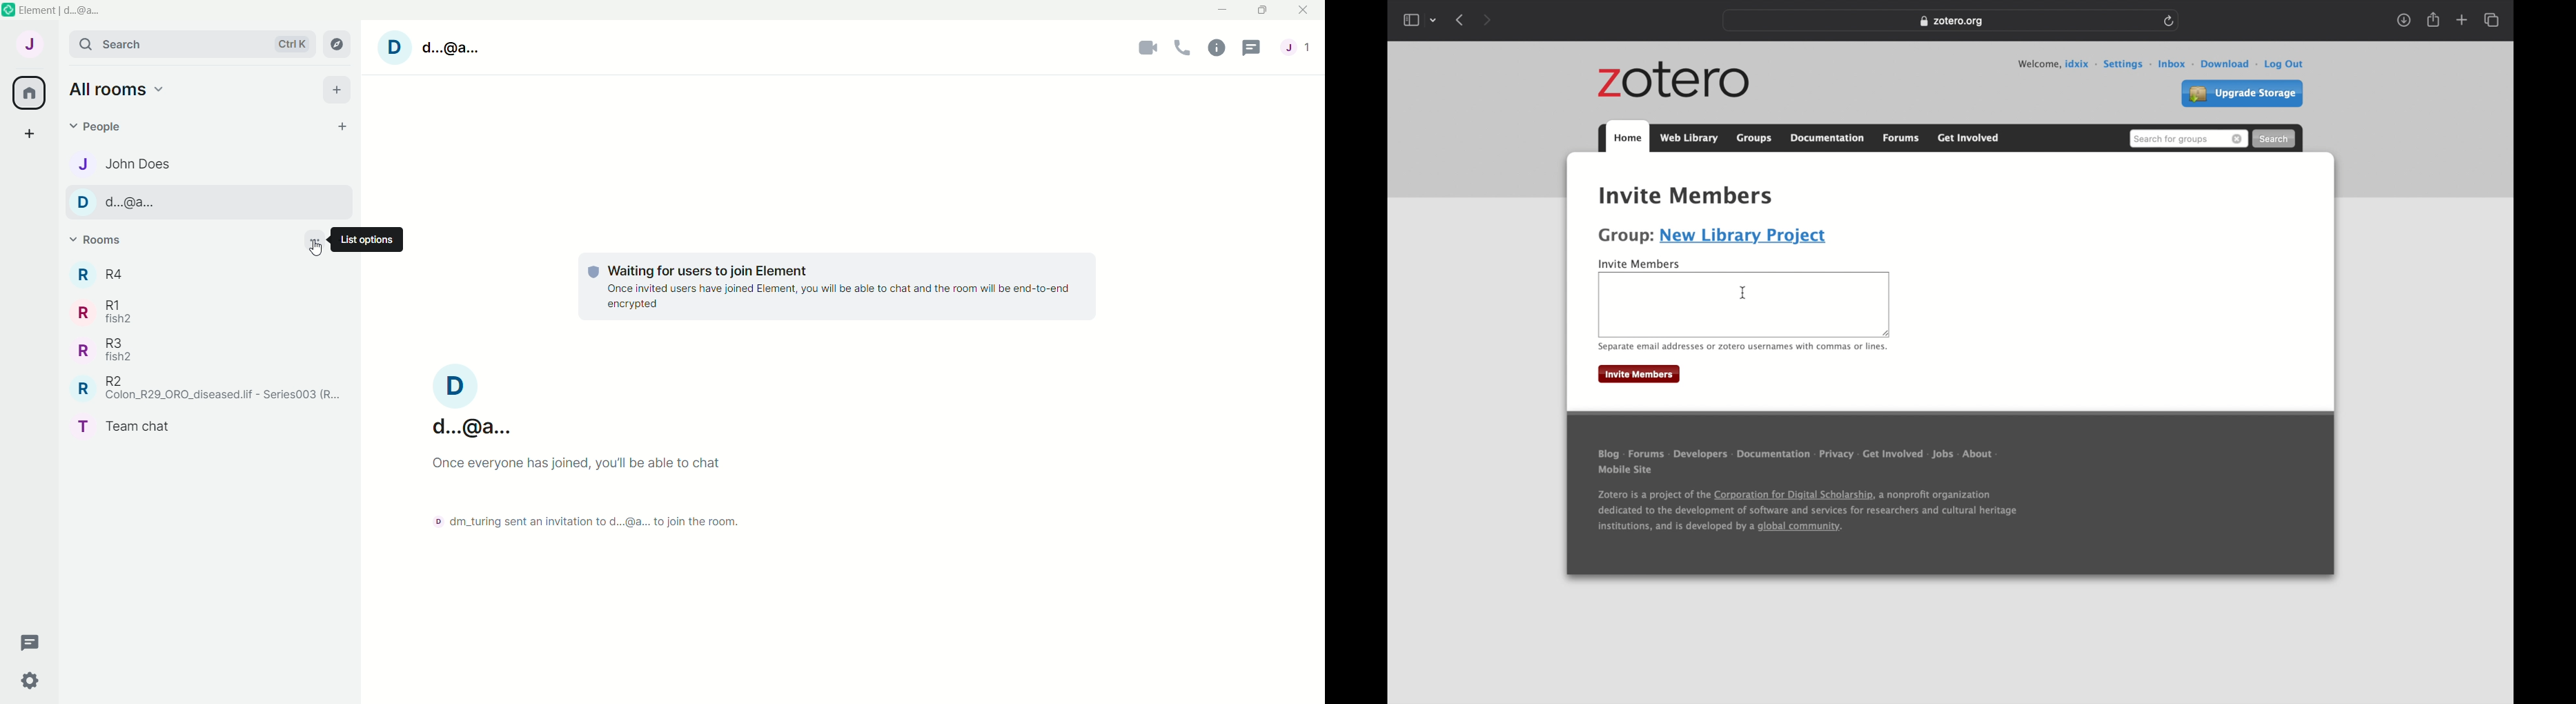 Image resolution: width=2576 pixels, height=728 pixels. I want to click on Room Info, so click(1216, 47).